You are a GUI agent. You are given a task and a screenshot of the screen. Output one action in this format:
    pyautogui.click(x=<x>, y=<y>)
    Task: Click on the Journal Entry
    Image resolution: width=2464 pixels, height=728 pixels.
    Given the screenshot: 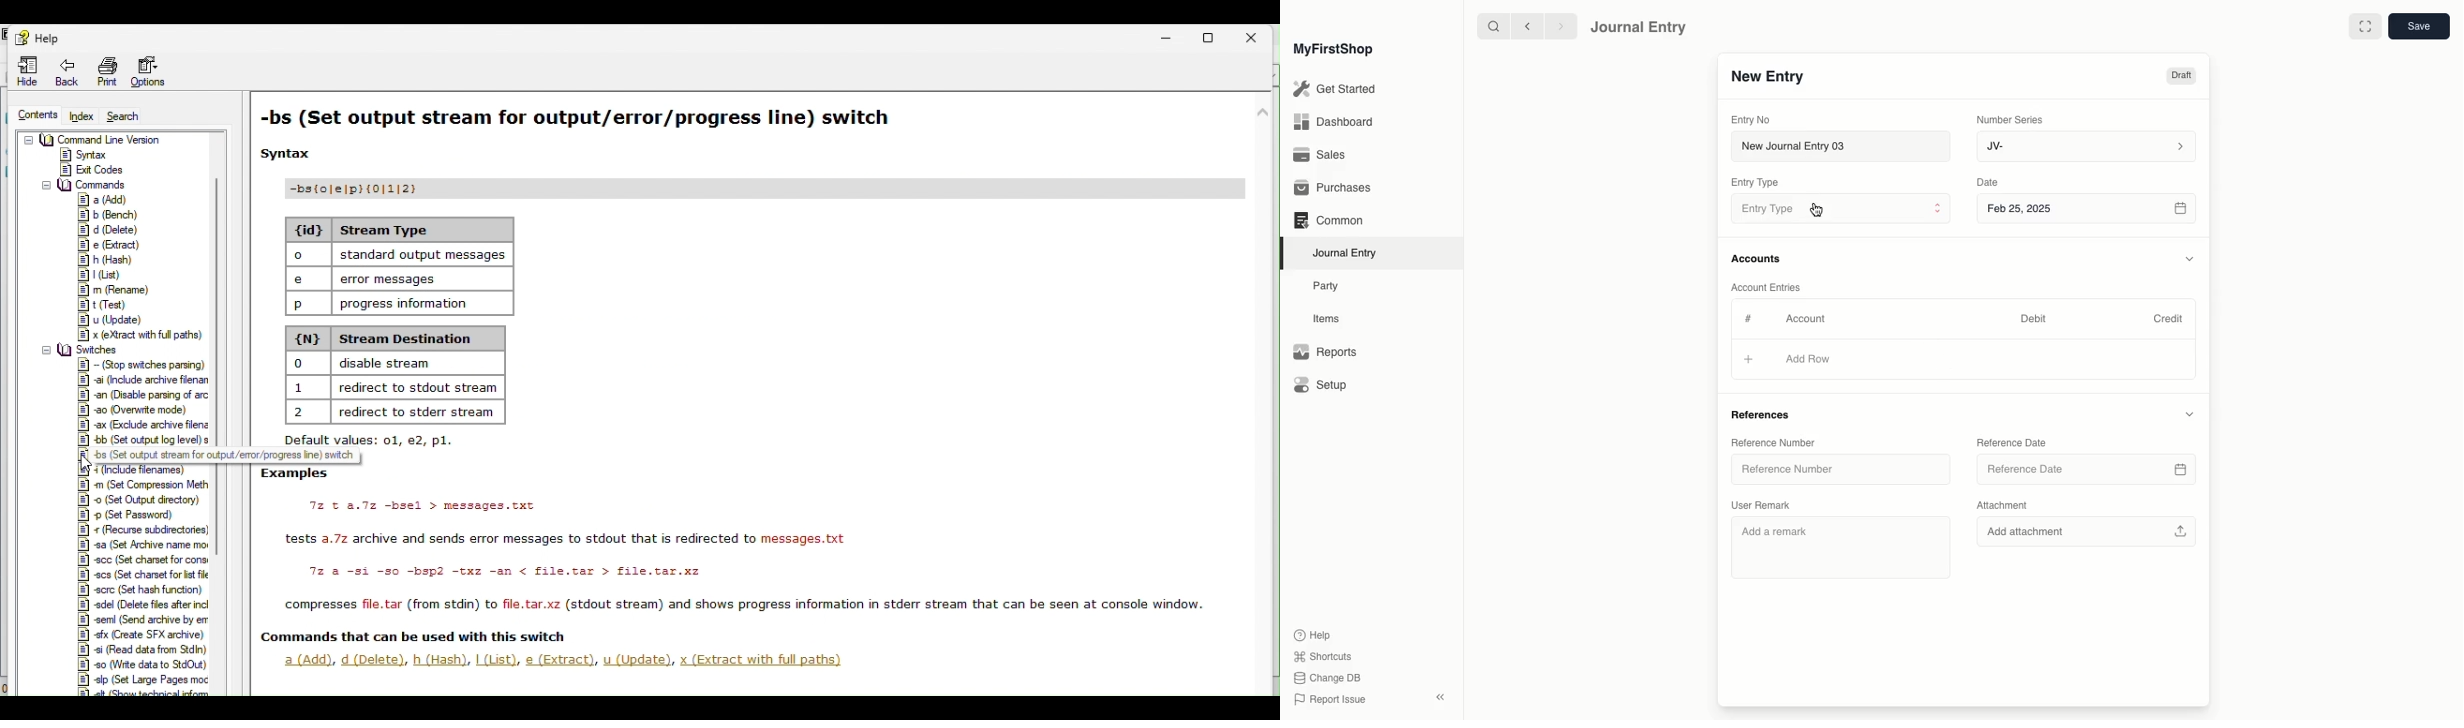 What is the action you would take?
    pyautogui.click(x=1639, y=26)
    